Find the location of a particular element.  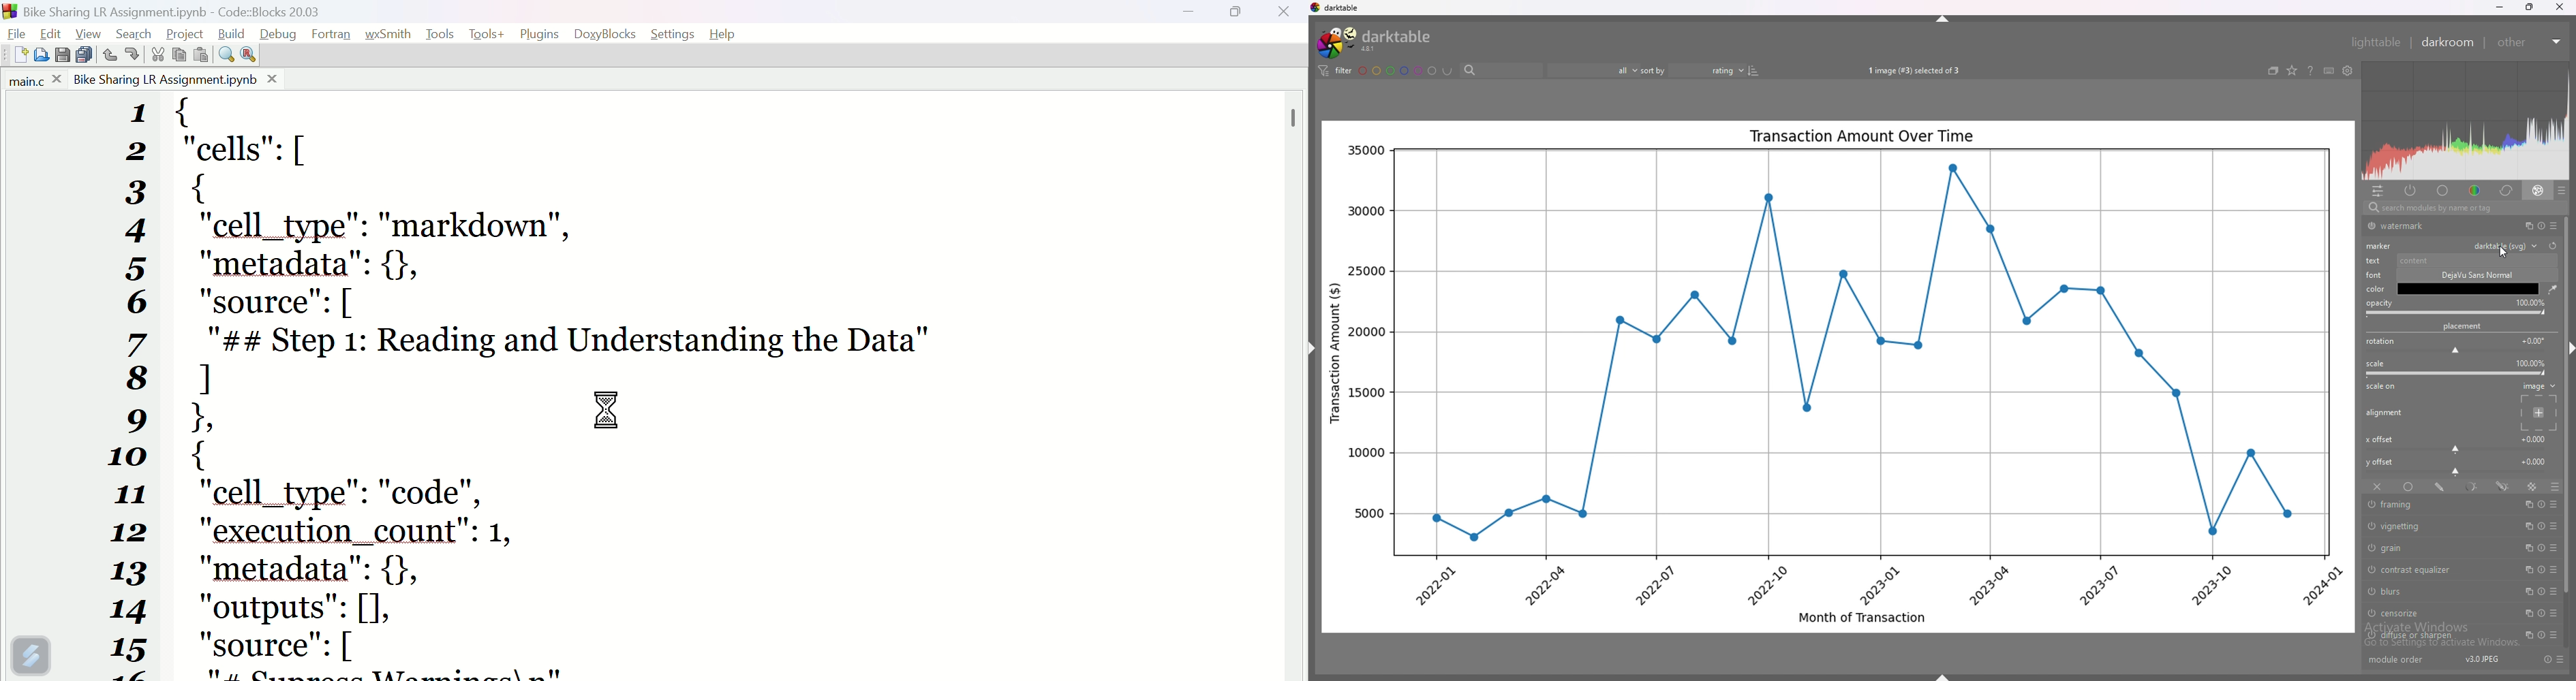

contrast equalizer is located at coordinates (2435, 569).